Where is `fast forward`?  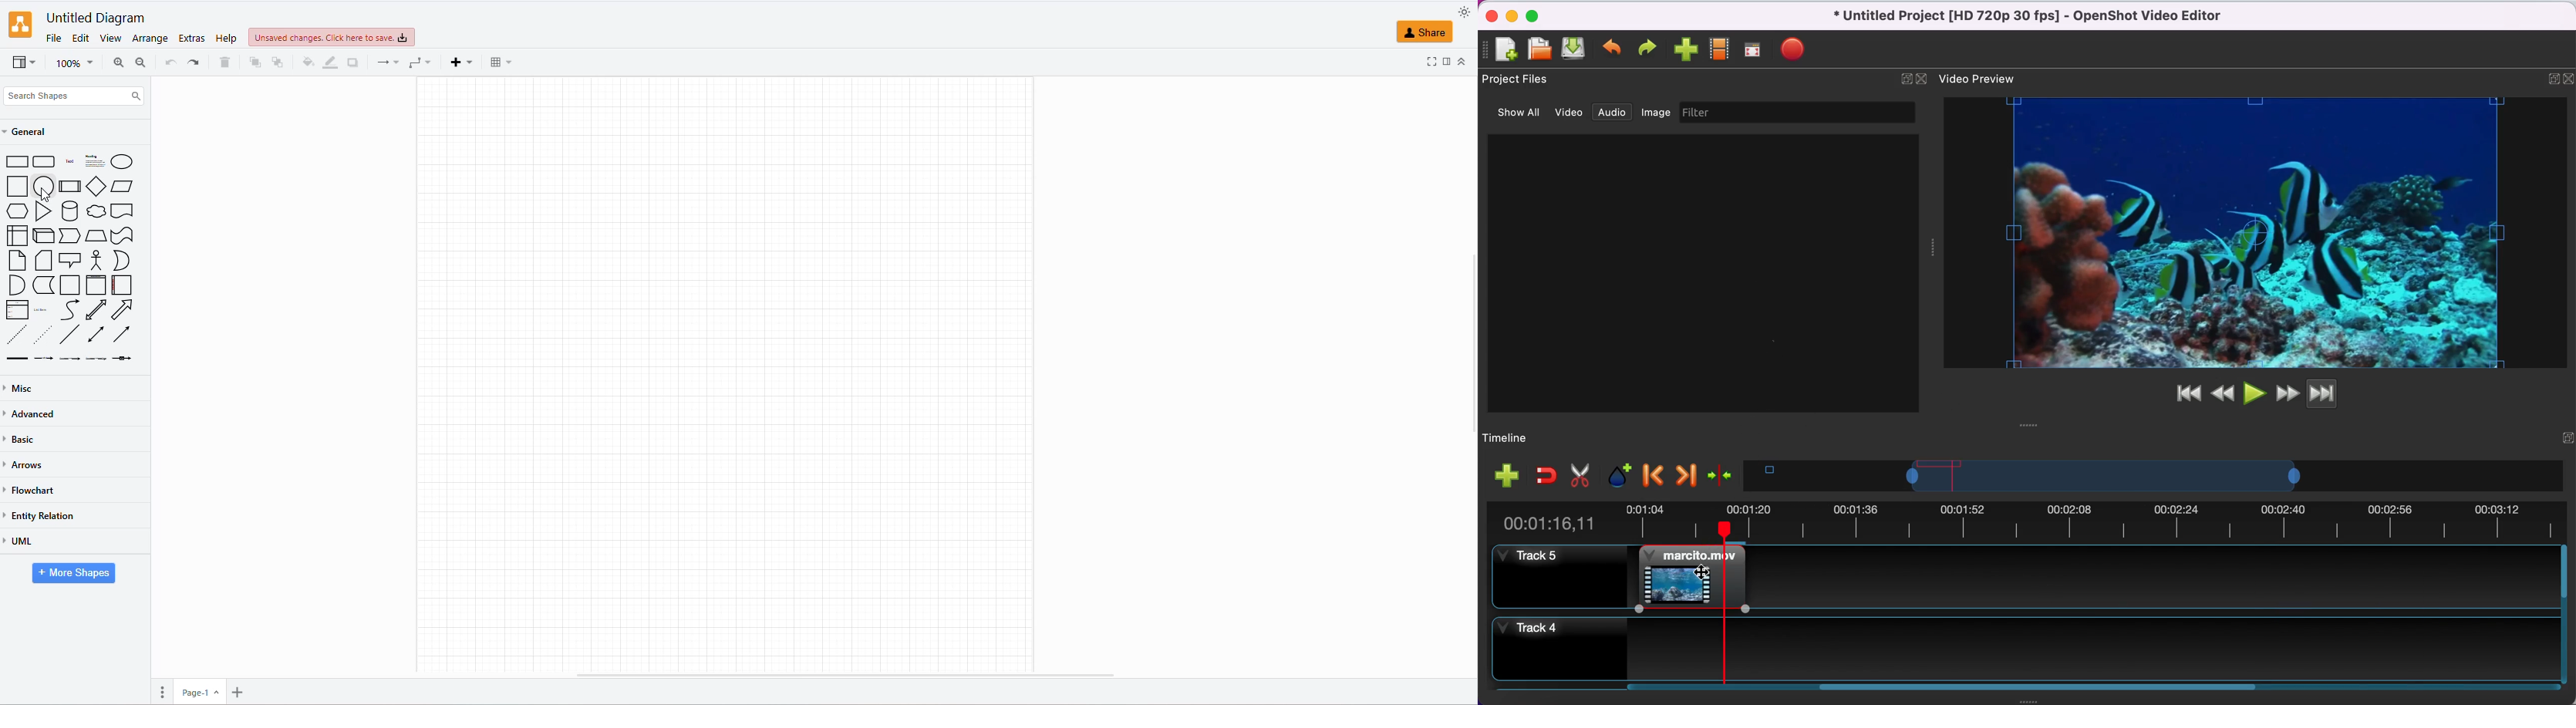 fast forward is located at coordinates (2286, 392).